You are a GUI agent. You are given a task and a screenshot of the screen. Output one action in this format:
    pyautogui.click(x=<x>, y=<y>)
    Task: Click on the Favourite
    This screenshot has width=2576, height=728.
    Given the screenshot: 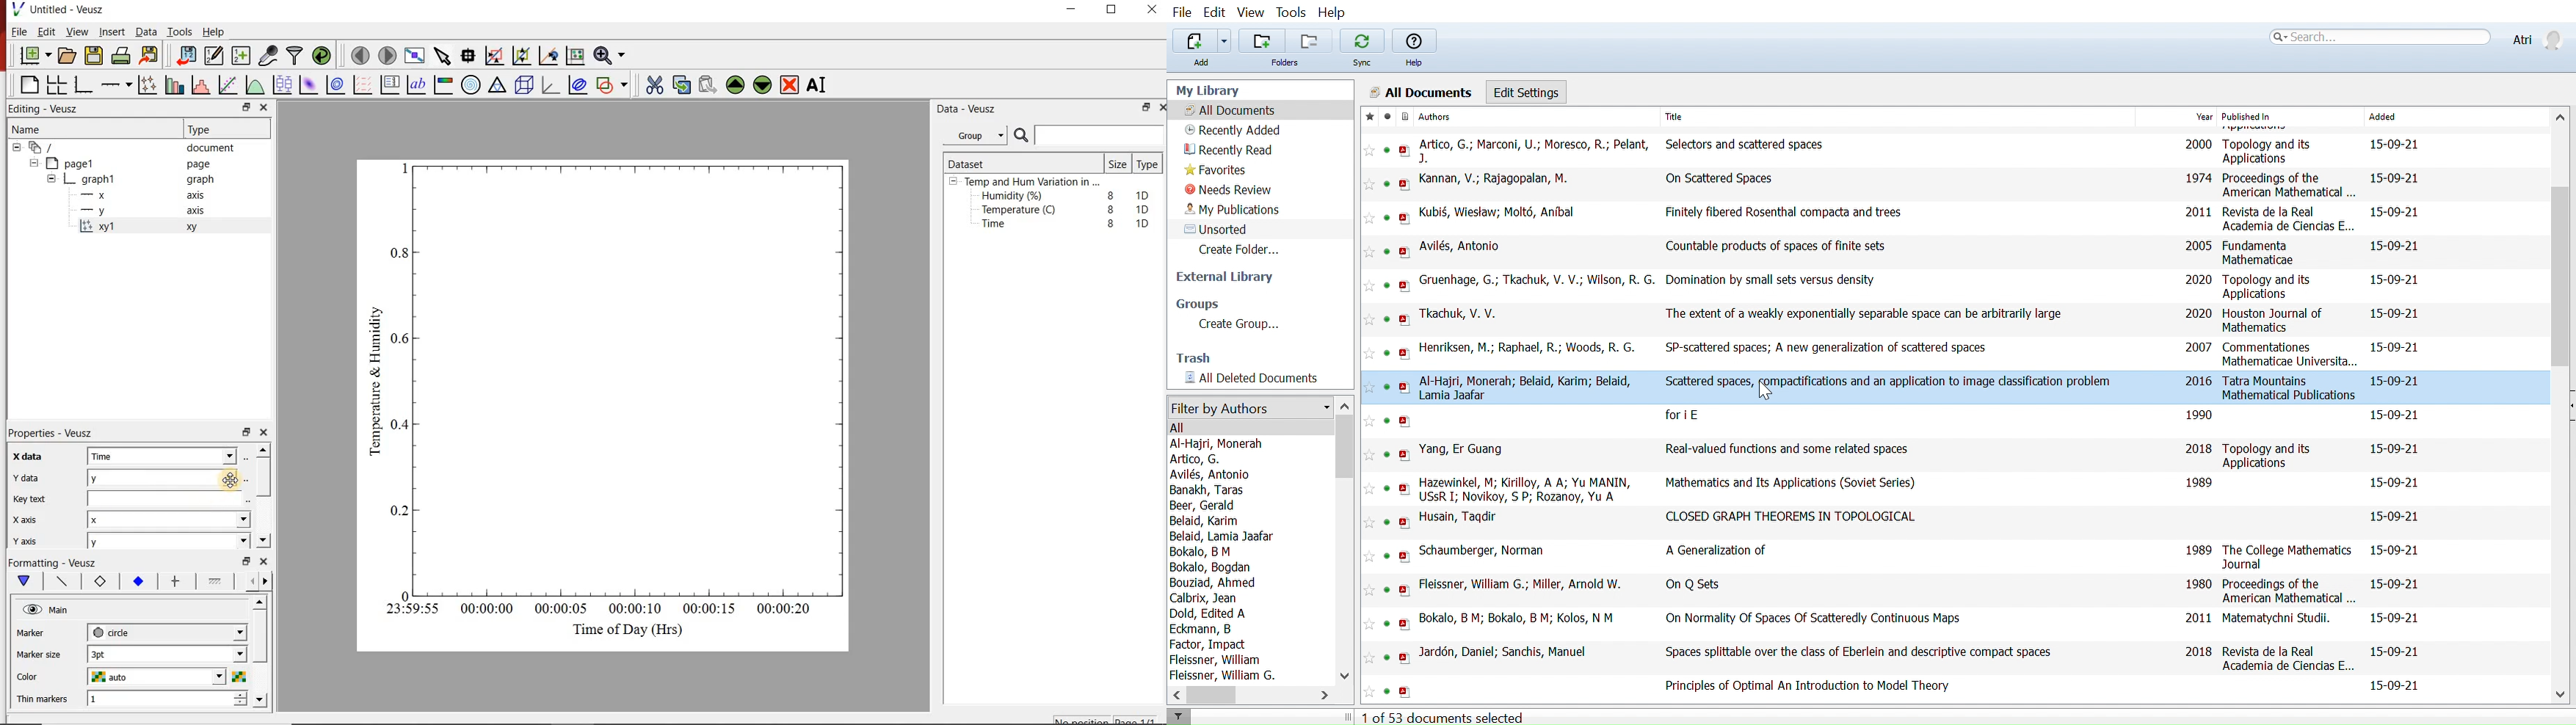 What is the action you would take?
    pyautogui.click(x=1368, y=692)
    